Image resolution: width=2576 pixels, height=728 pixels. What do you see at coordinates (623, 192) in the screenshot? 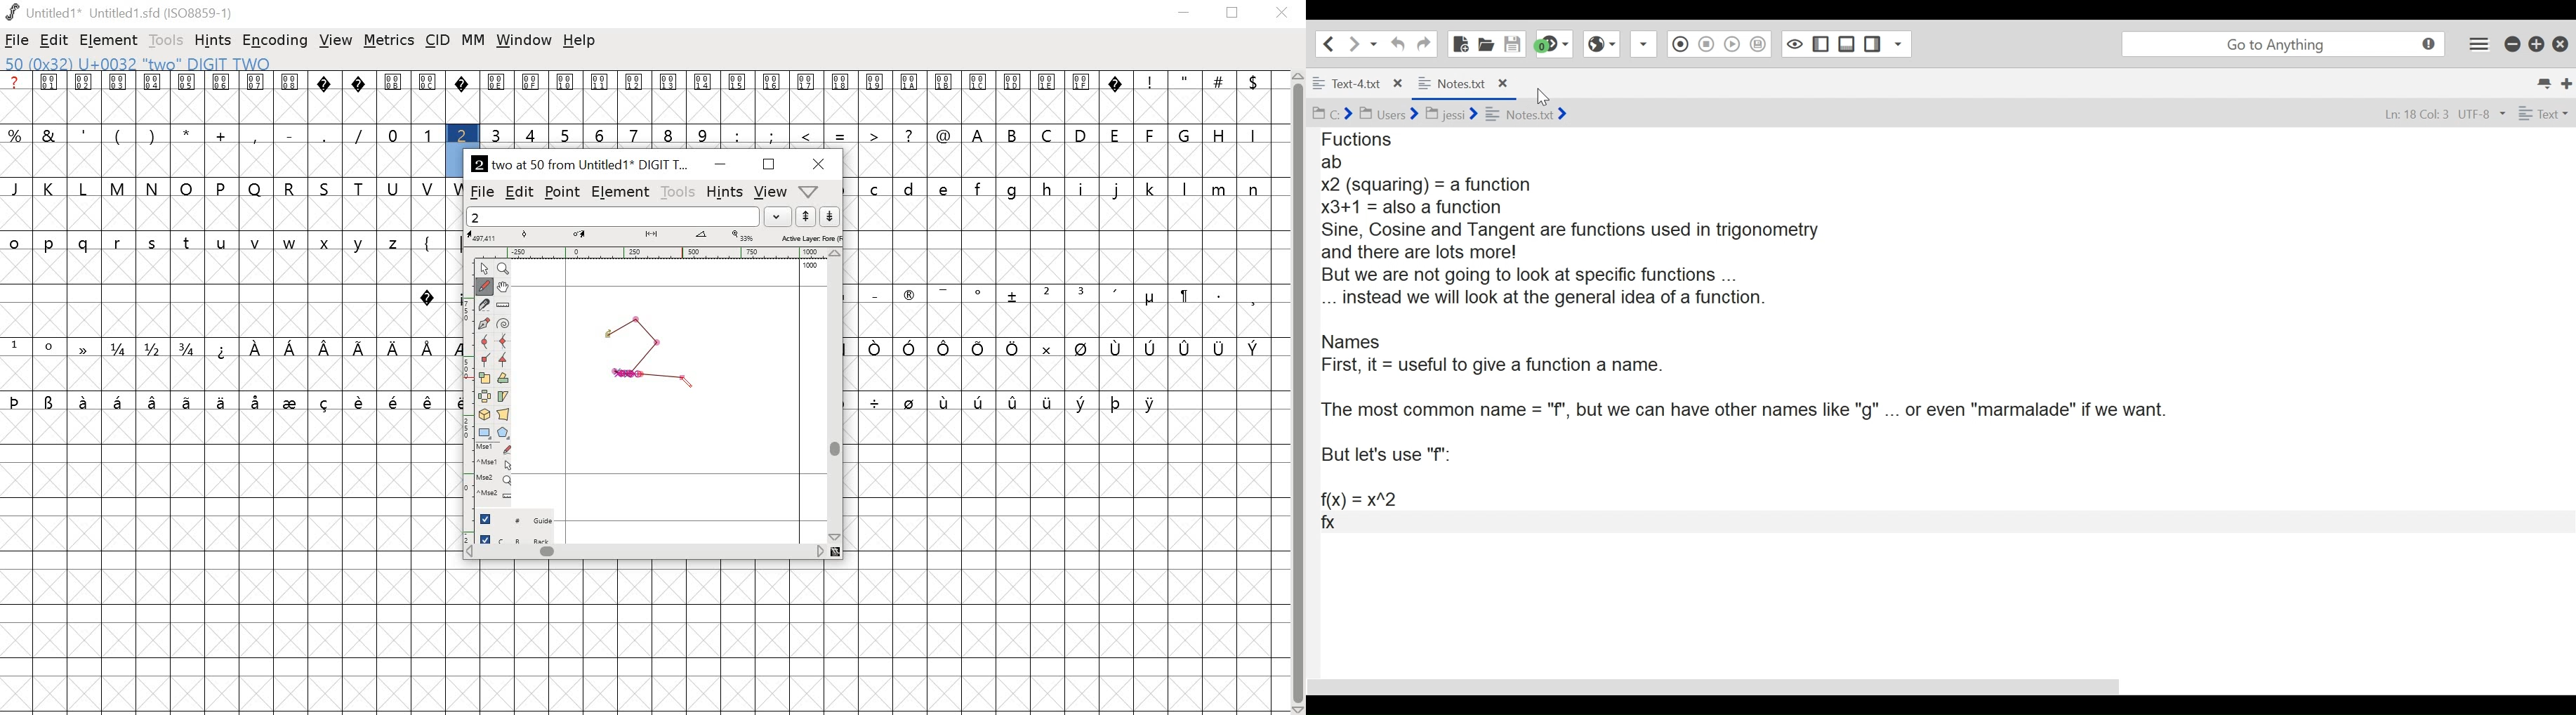
I see `element` at bounding box center [623, 192].